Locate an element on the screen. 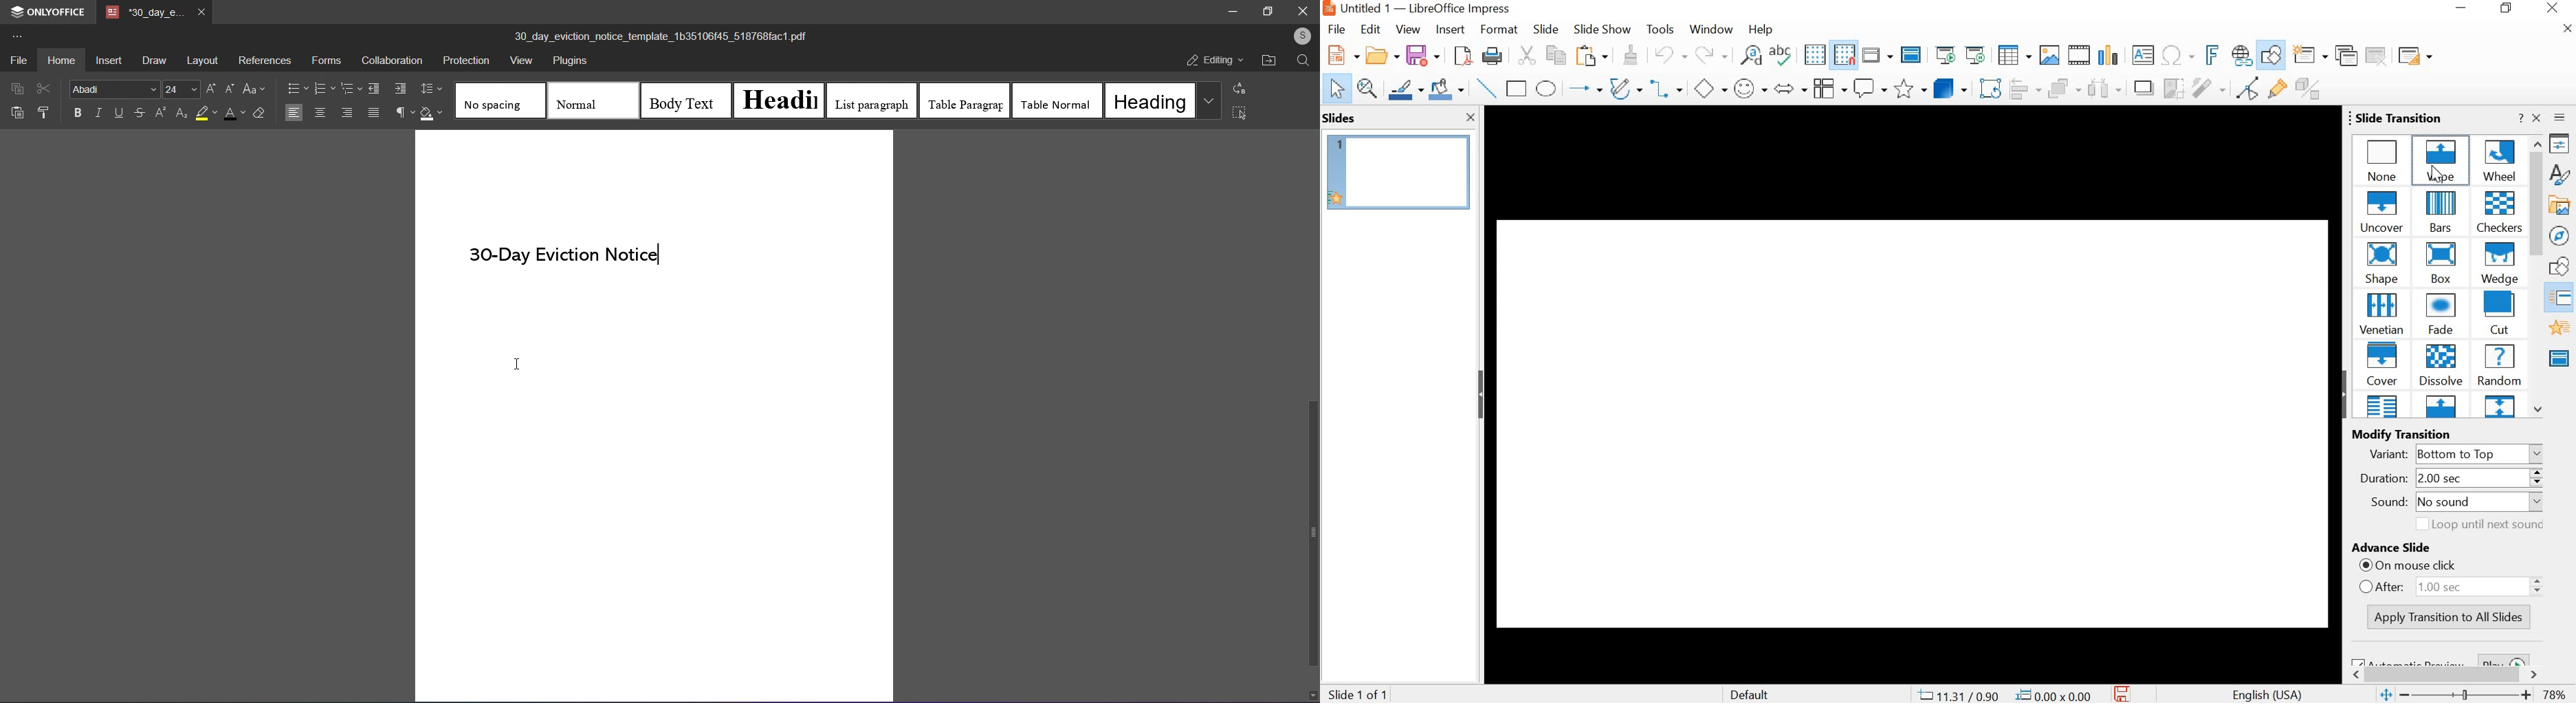  CLOSE DOCUMENT is located at coordinates (2566, 27).